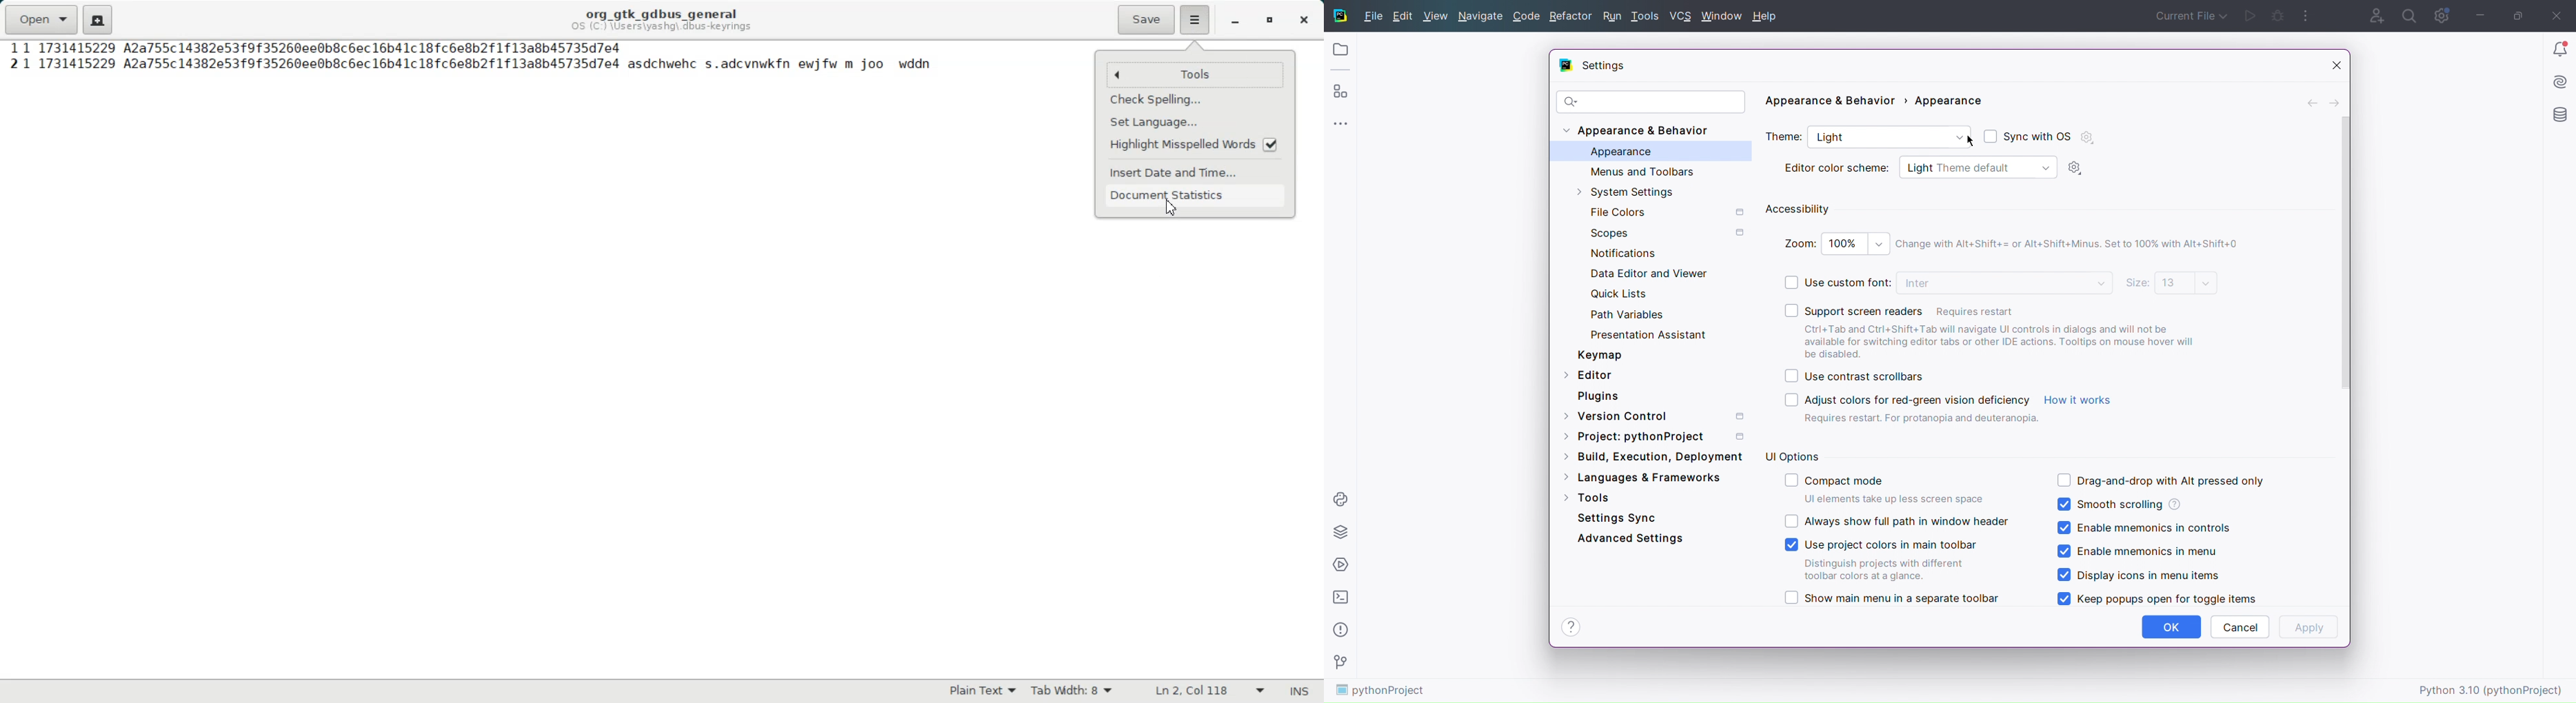 The width and height of the screenshot is (2576, 728). What do you see at coordinates (1209, 691) in the screenshot?
I see `Ln 2, Col 118` at bounding box center [1209, 691].